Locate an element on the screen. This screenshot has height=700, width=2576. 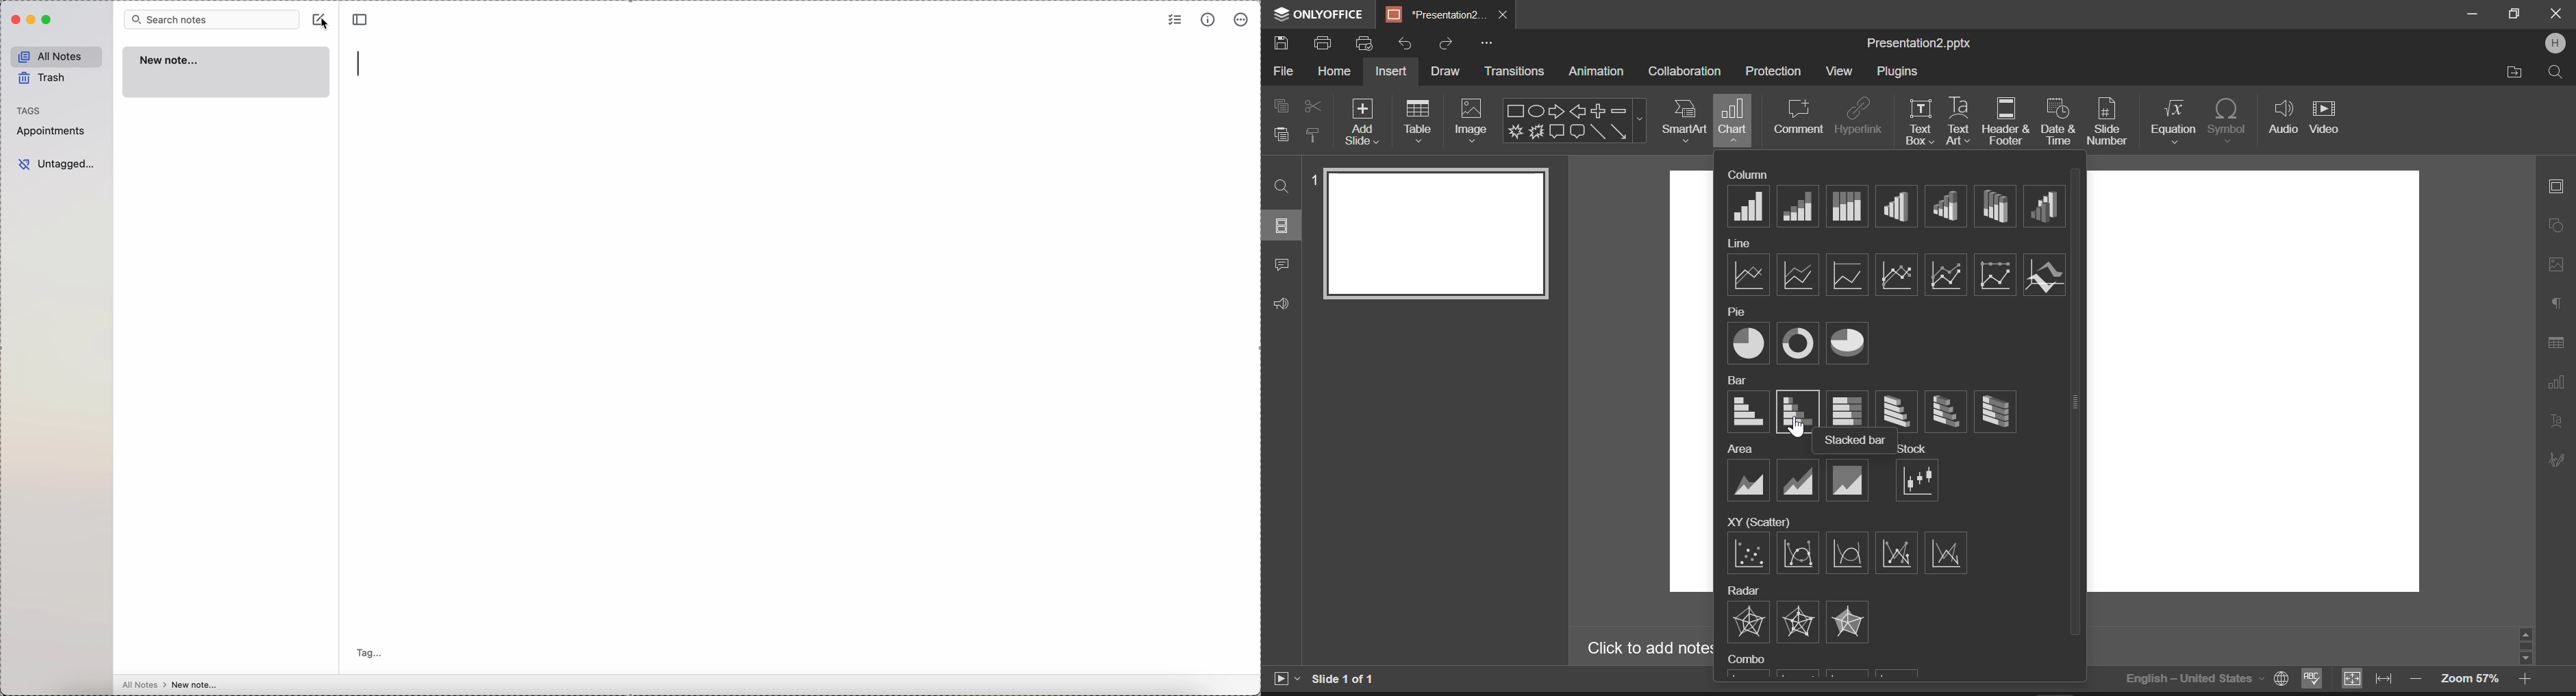
Paste is located at coordinates (1281, 137).